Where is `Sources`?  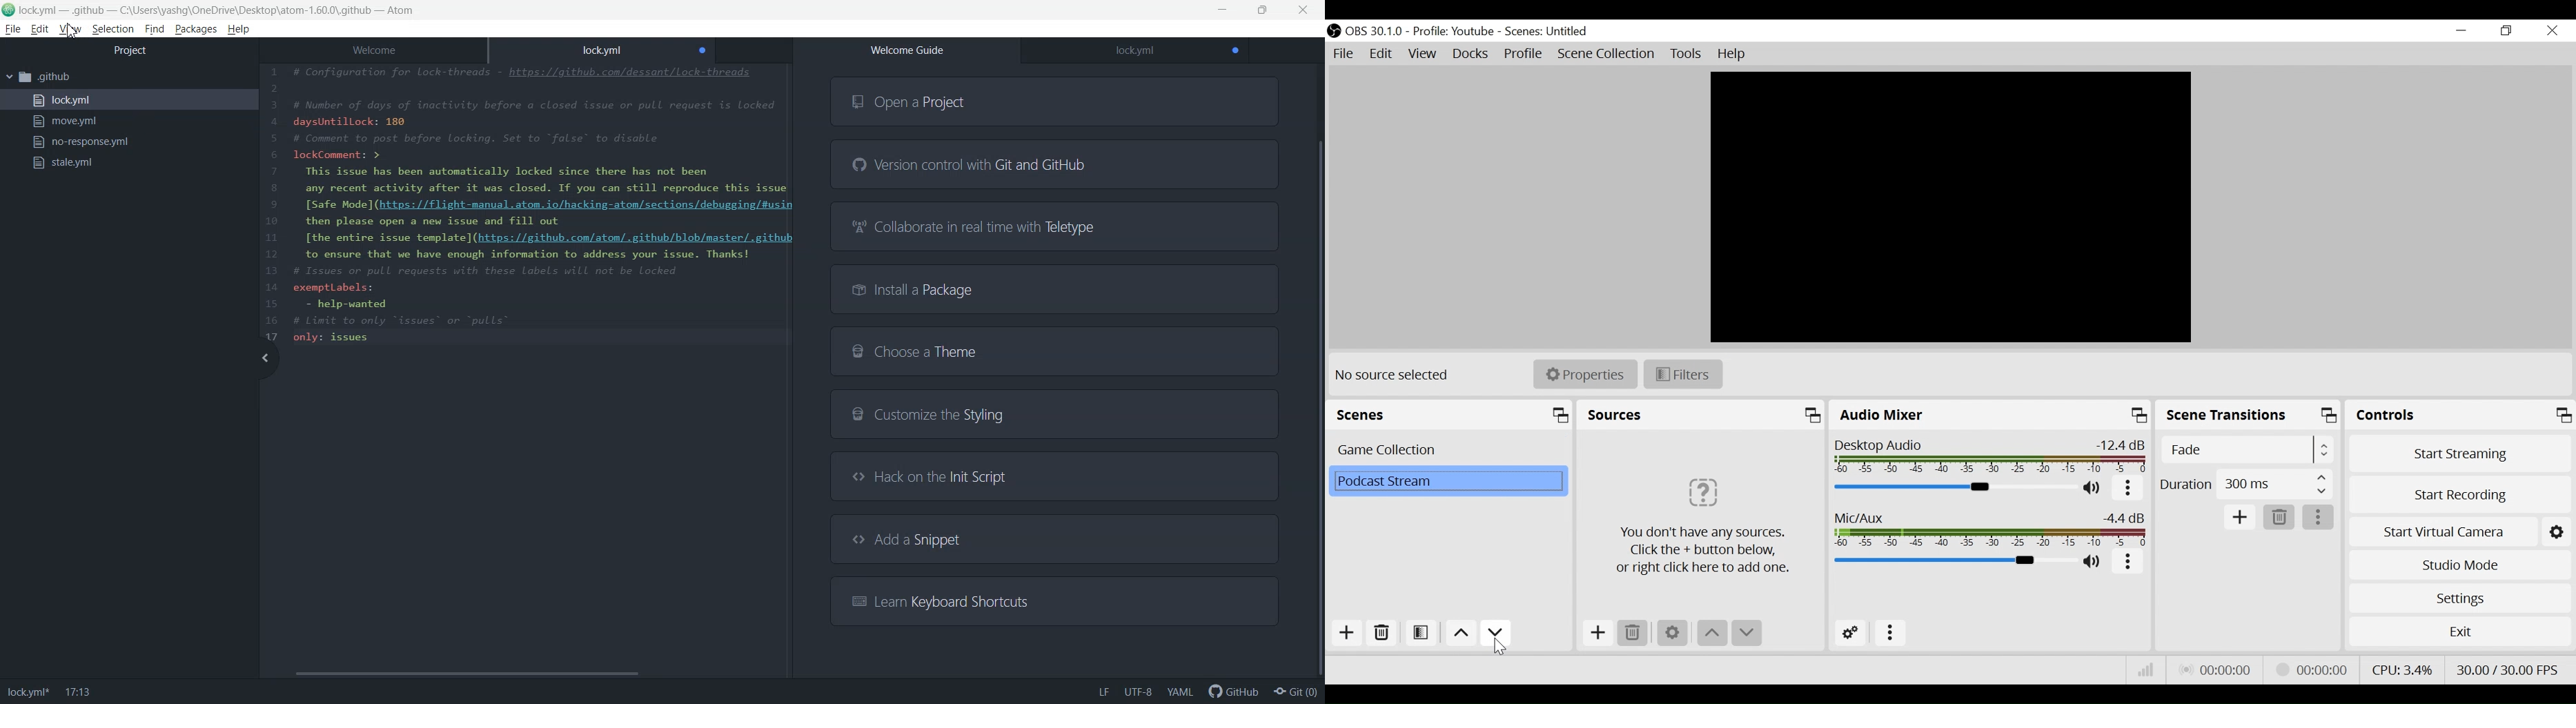 Sources is located at coordinates (1703, 415).